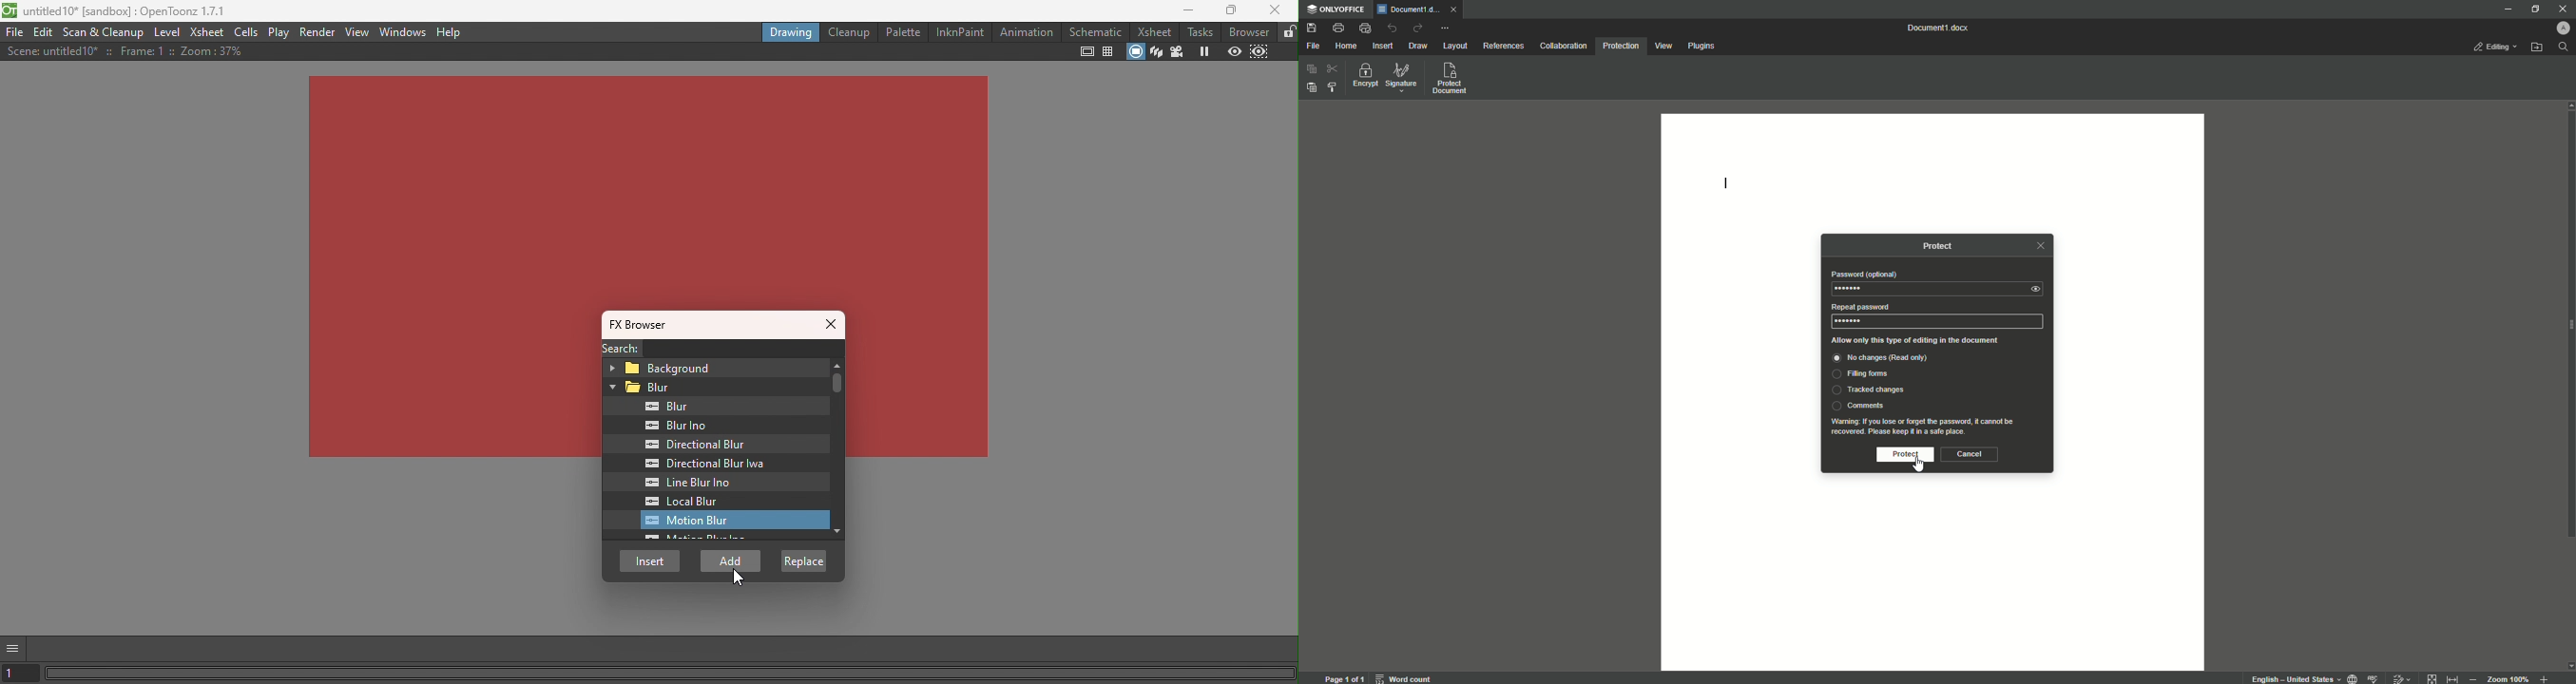 Image resolution: width=2576 pixels, height=700 pixels. I want to click on search, so click(2565, 47).